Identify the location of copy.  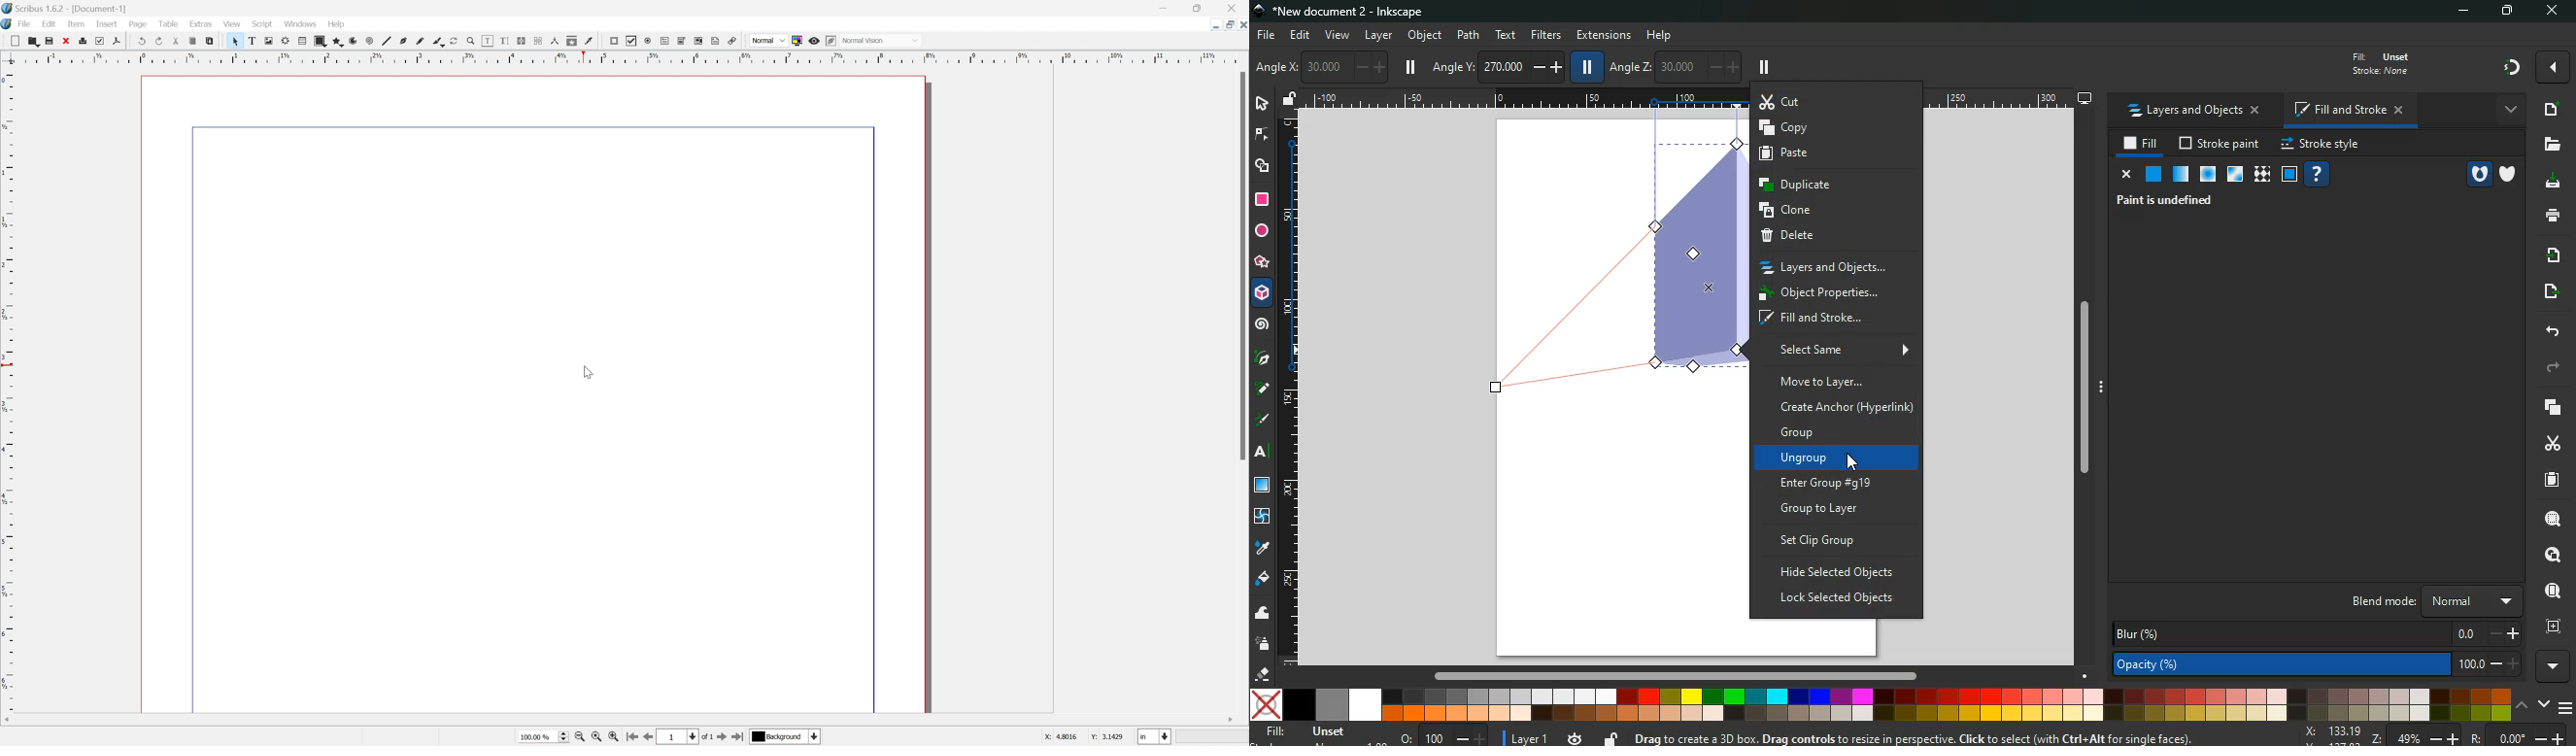
(193, 39).